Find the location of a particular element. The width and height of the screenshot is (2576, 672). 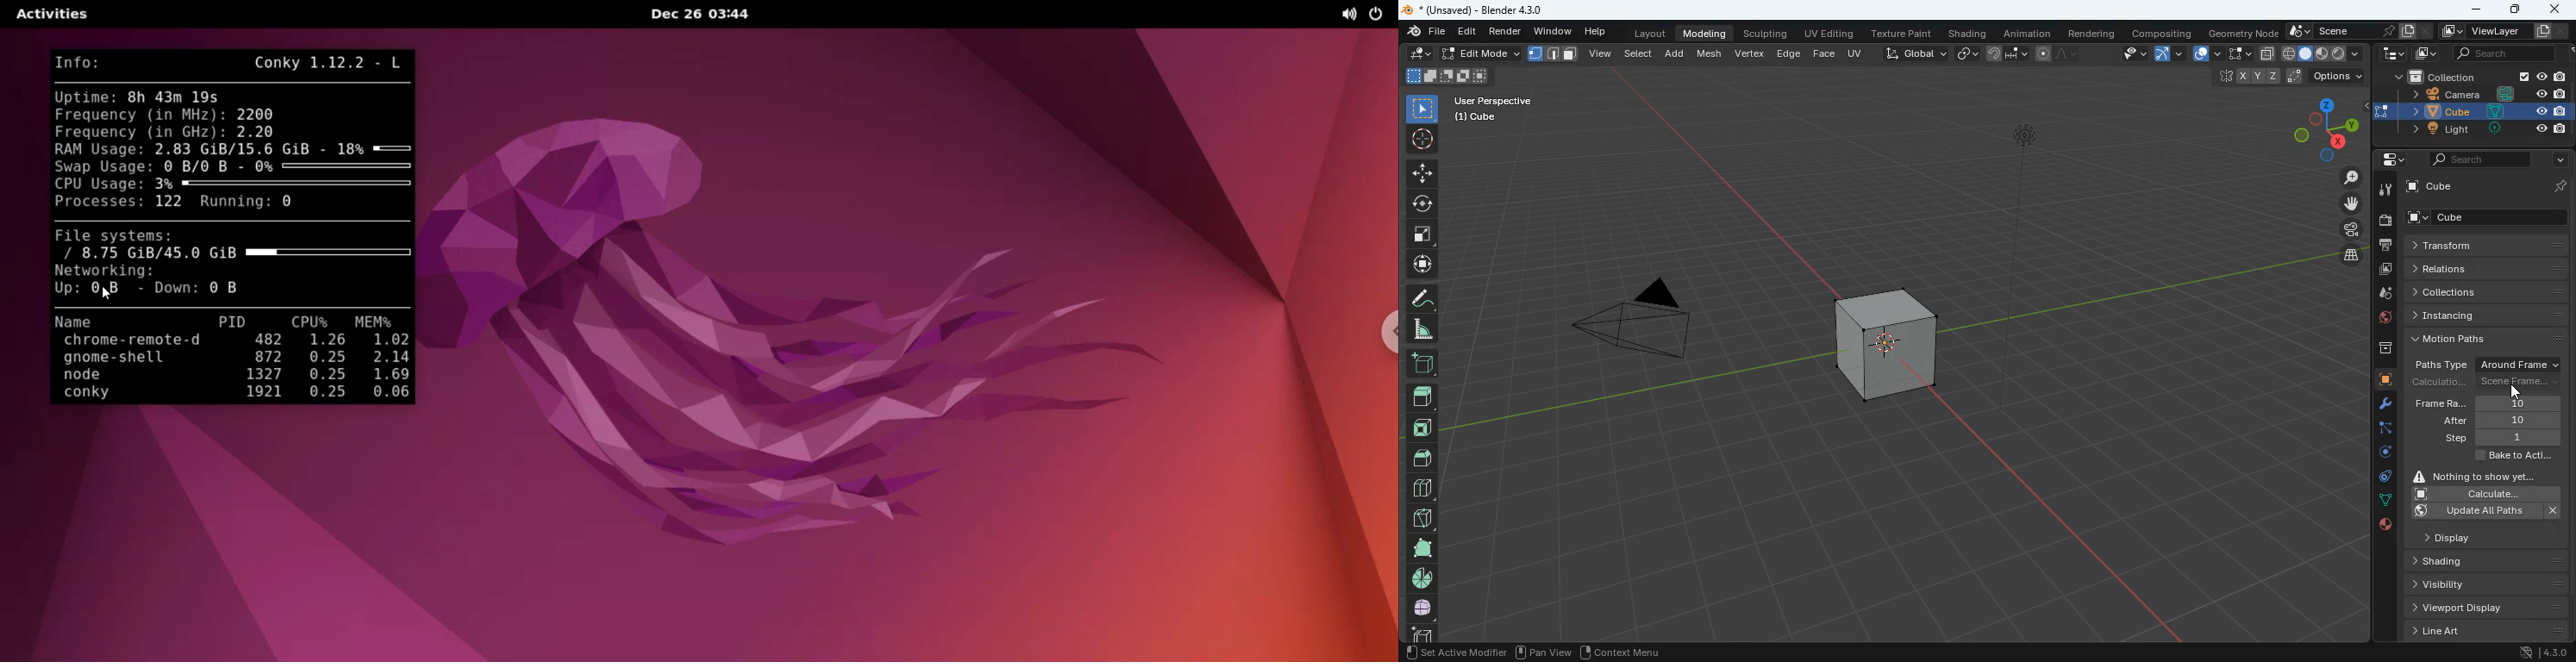

aim is located at coordinates (1422, 136).